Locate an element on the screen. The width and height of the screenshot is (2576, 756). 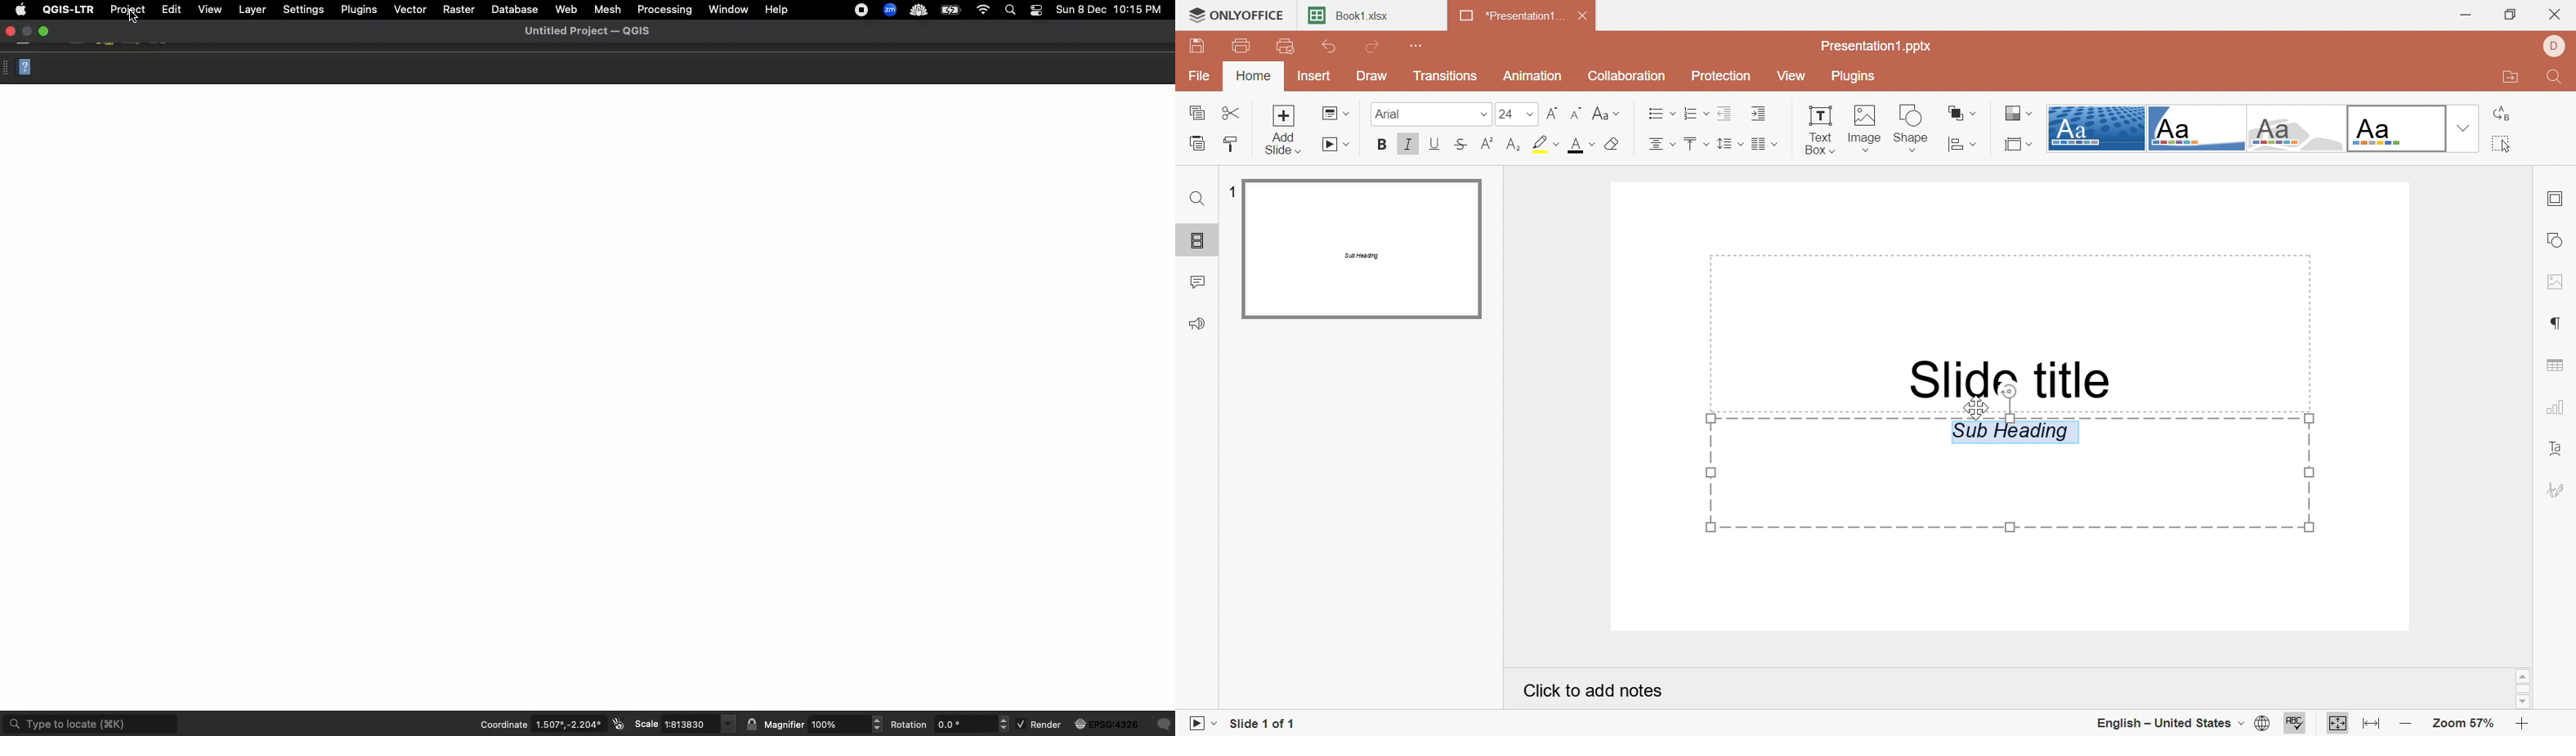
Align center is located at coordinates (1663, 143).